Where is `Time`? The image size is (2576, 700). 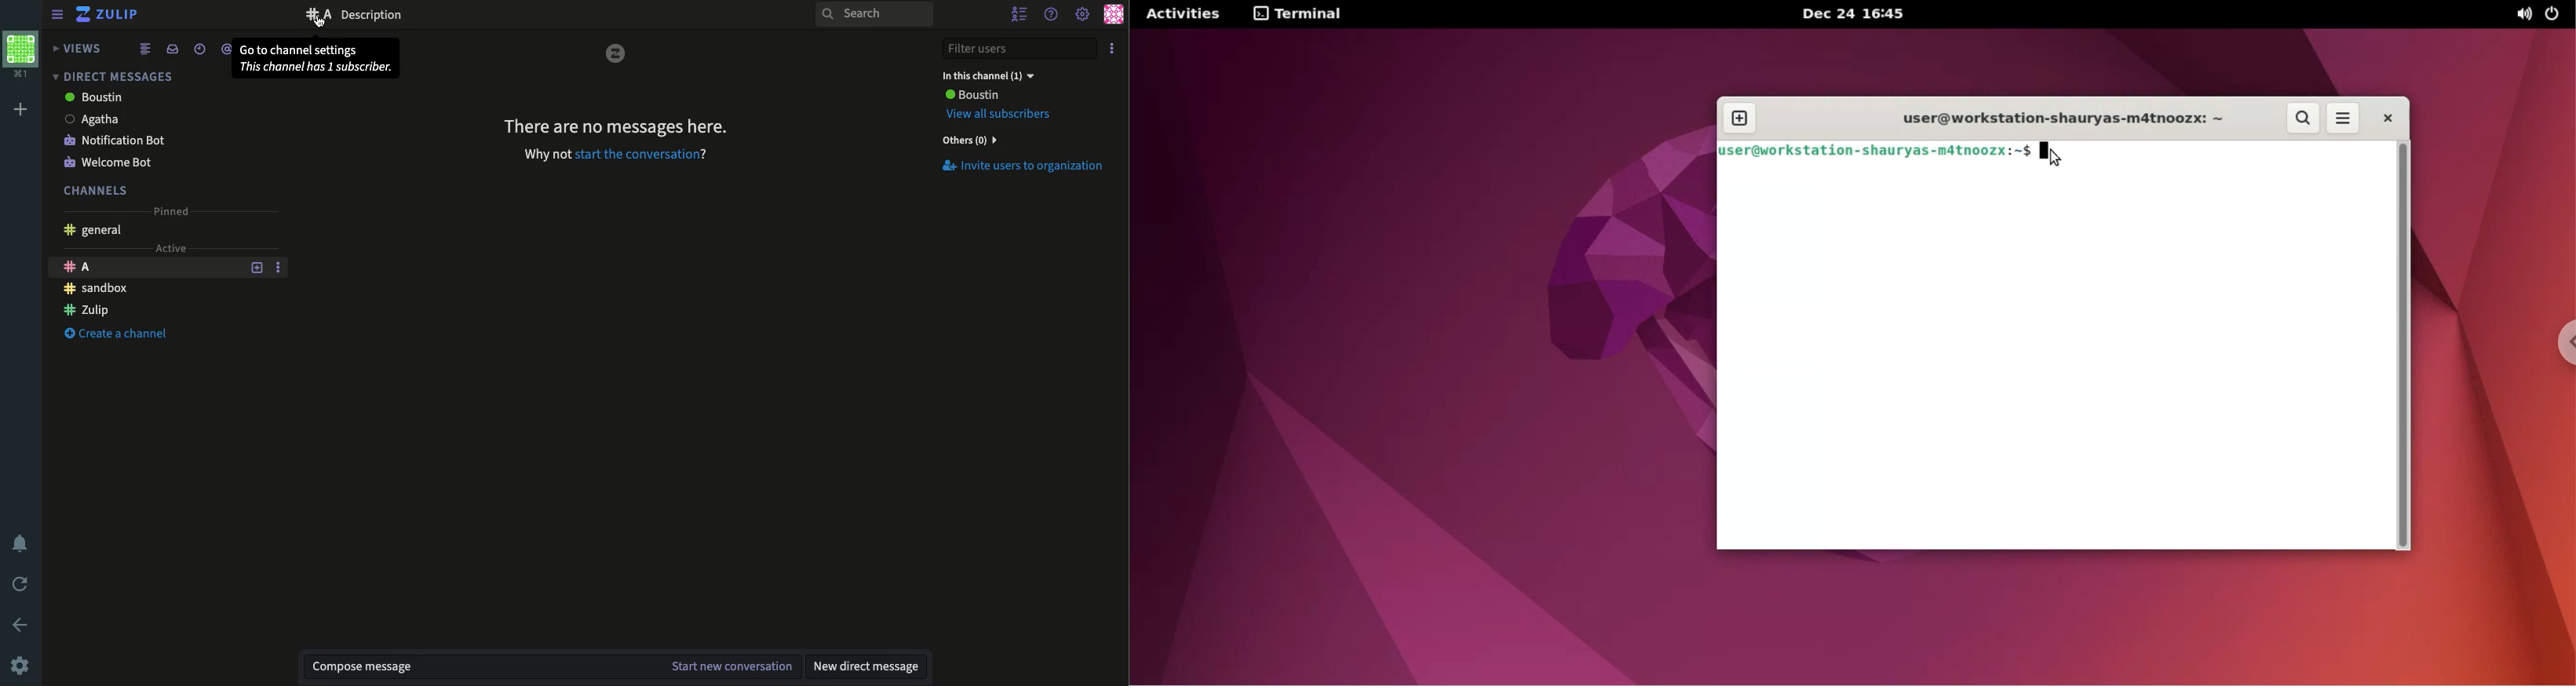
Time is located at coordinates (198, 49).